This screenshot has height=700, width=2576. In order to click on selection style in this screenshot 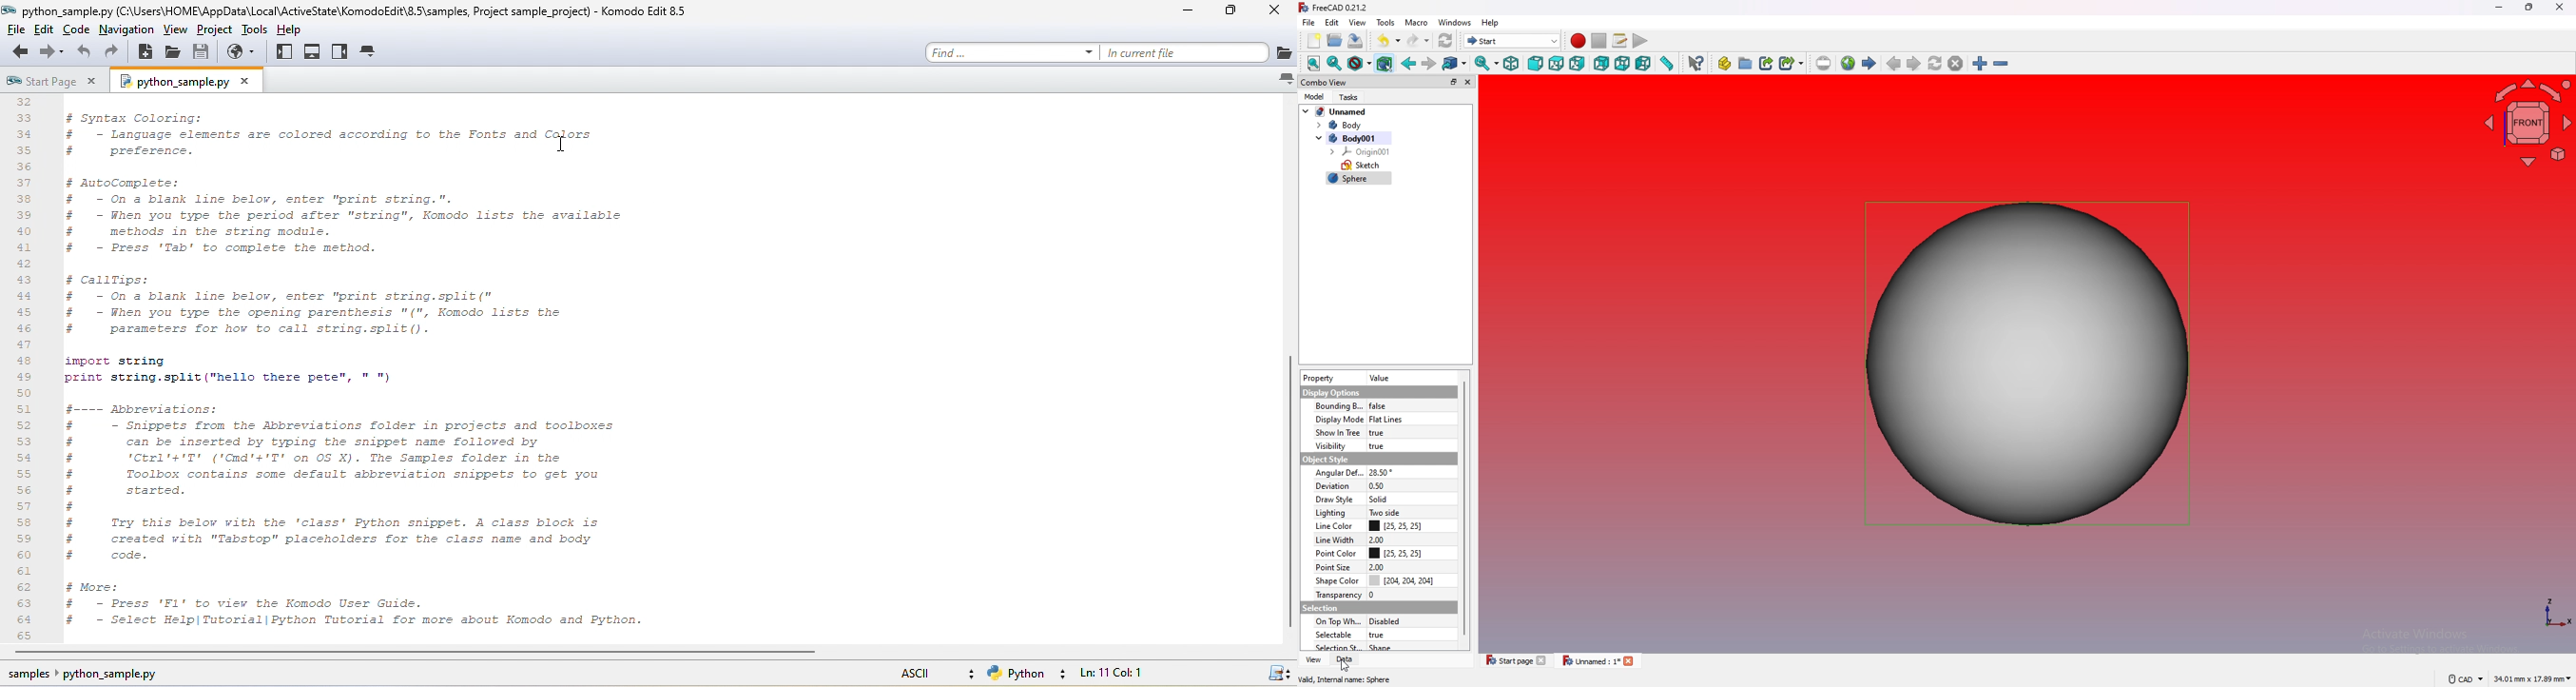, I will do `click(1378, 646)`.